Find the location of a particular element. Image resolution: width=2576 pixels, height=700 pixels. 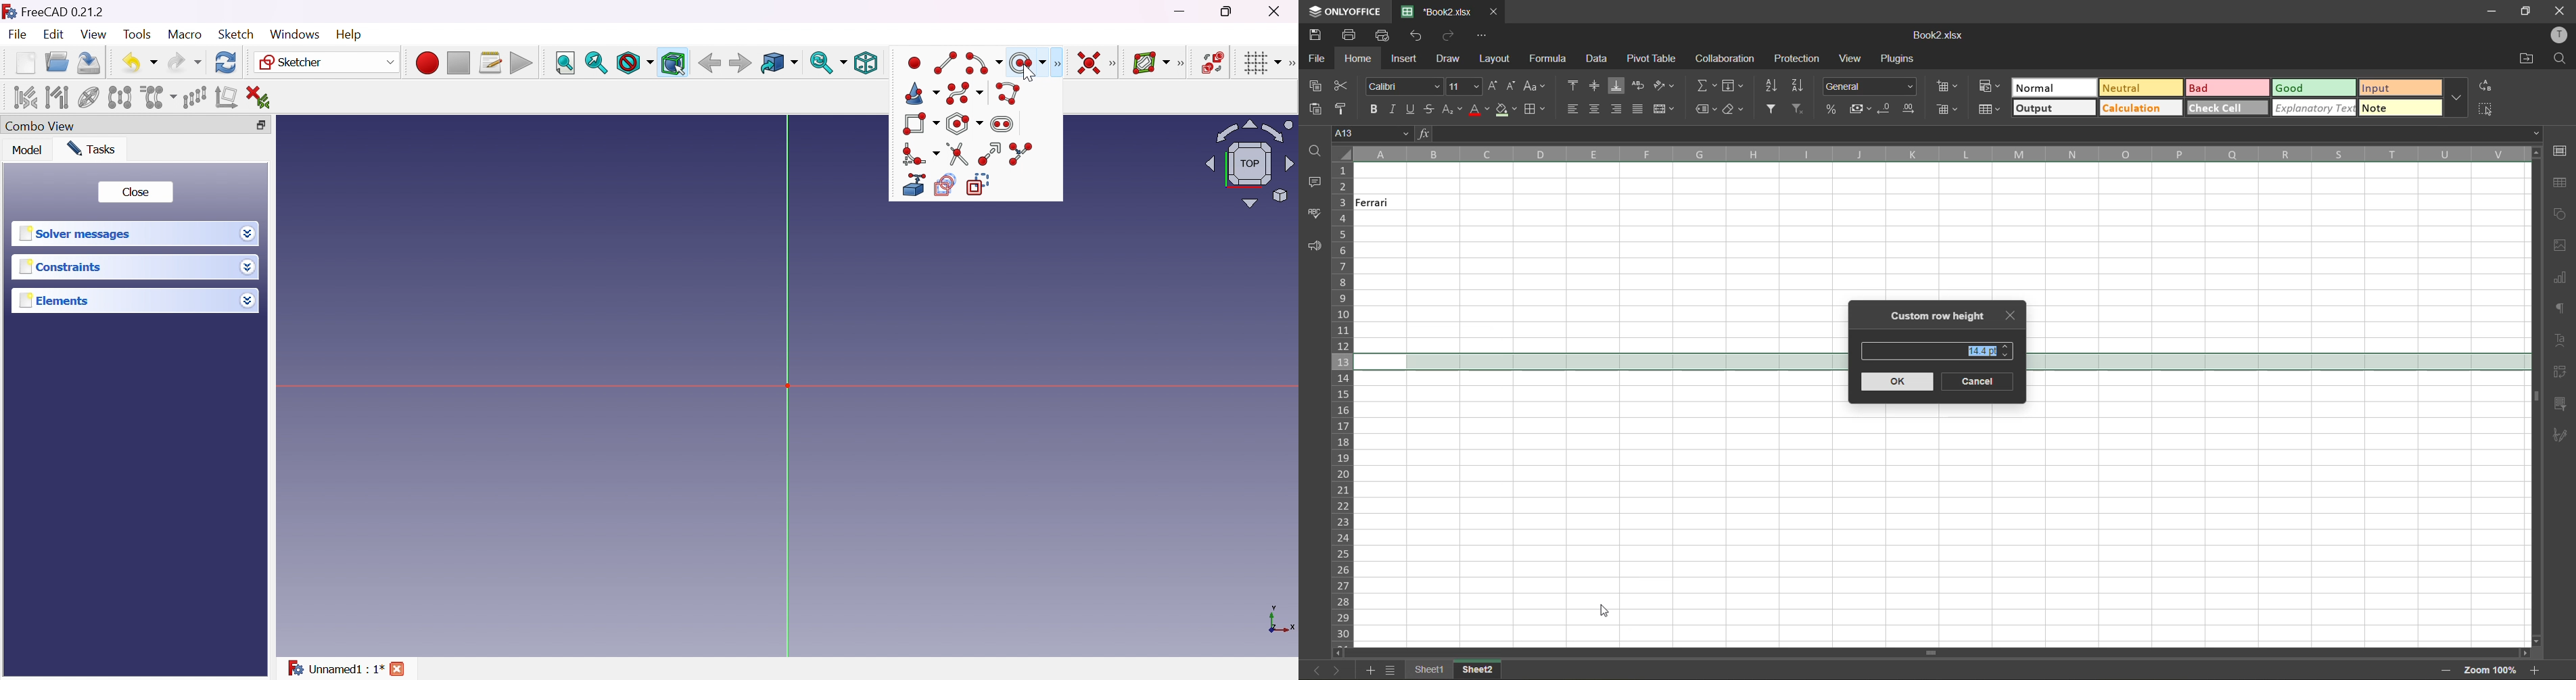

cancel is located at coordinates (1979, 382).